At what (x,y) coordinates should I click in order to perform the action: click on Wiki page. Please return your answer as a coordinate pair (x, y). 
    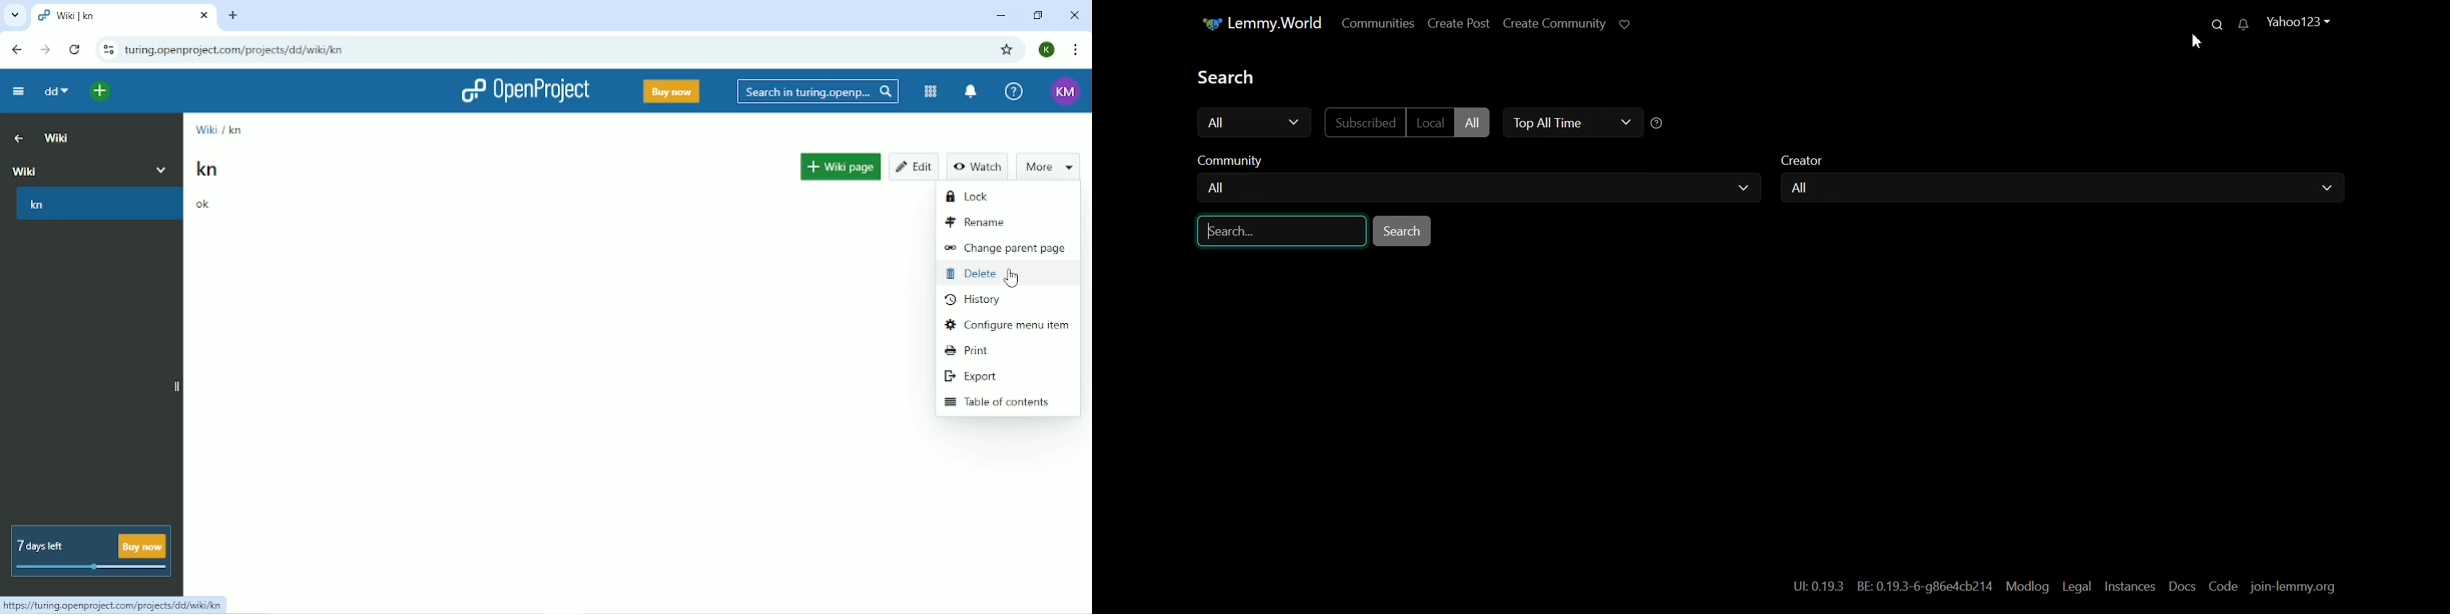
    Looking at the image, I should click on (842, 162).